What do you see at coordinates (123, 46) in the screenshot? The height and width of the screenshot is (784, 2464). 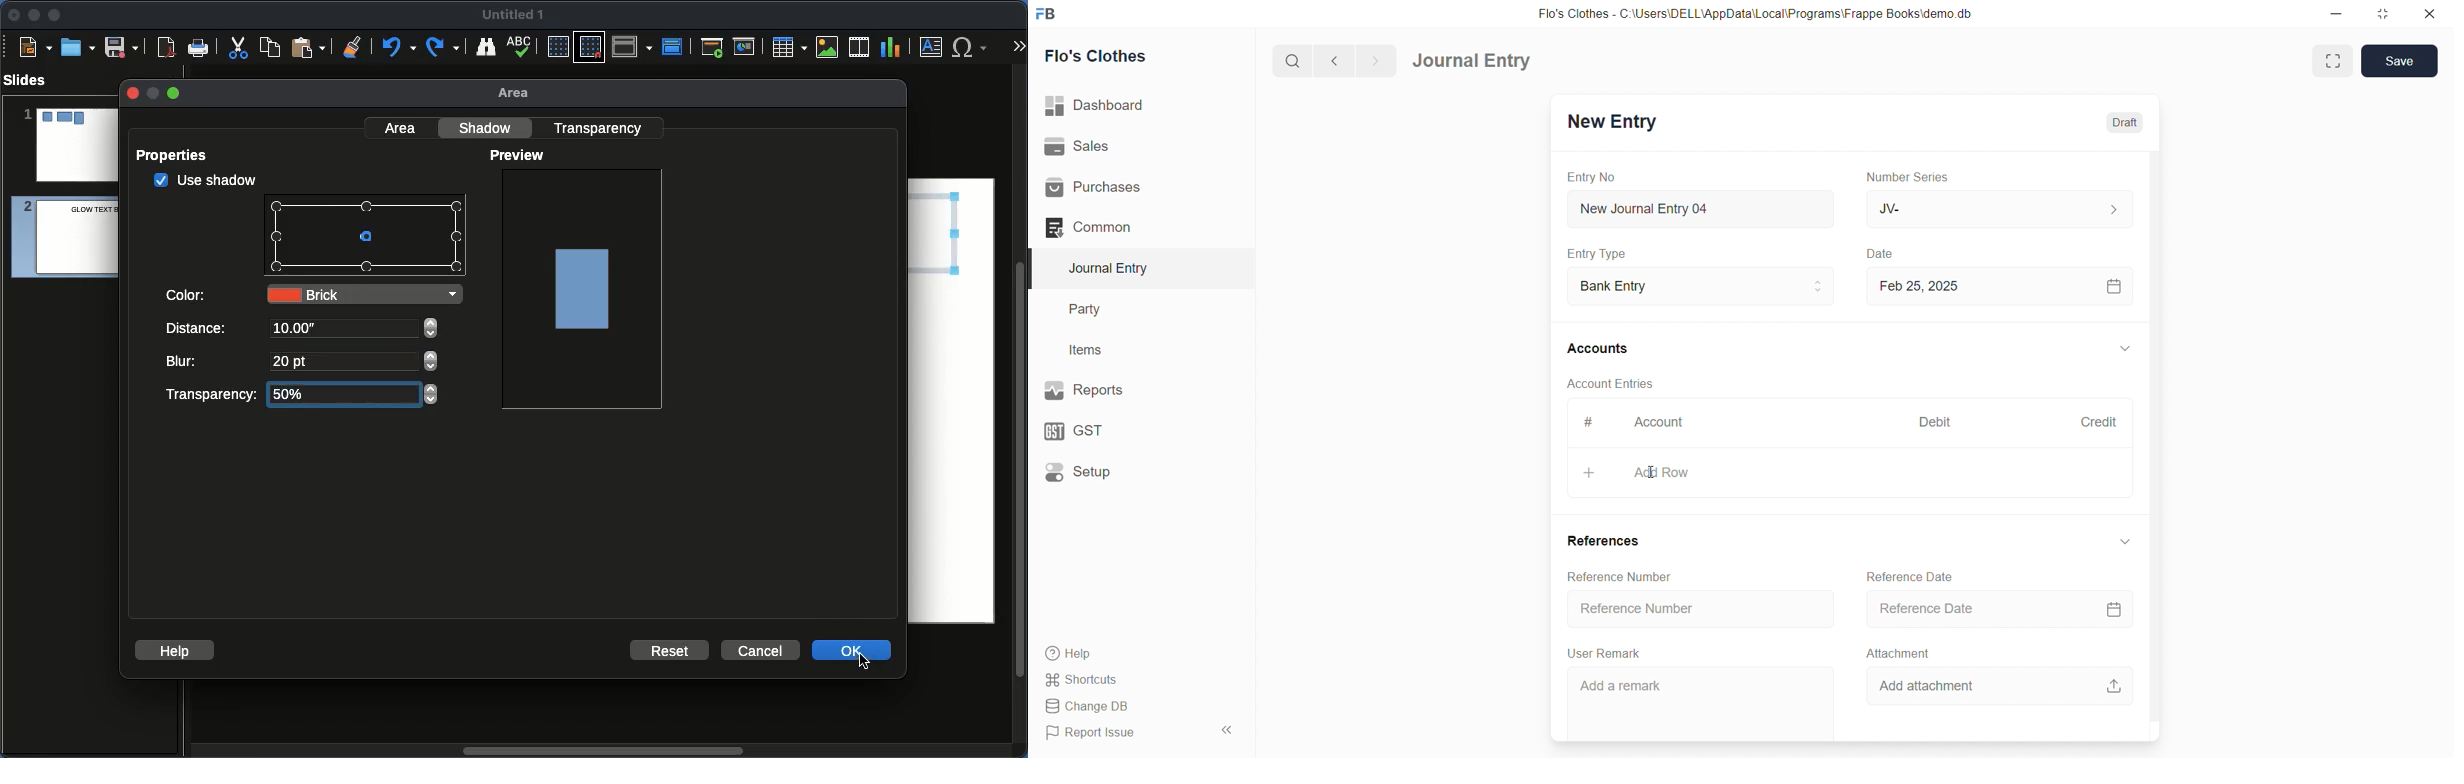 I see `Save` at bounding box center [123, 46].